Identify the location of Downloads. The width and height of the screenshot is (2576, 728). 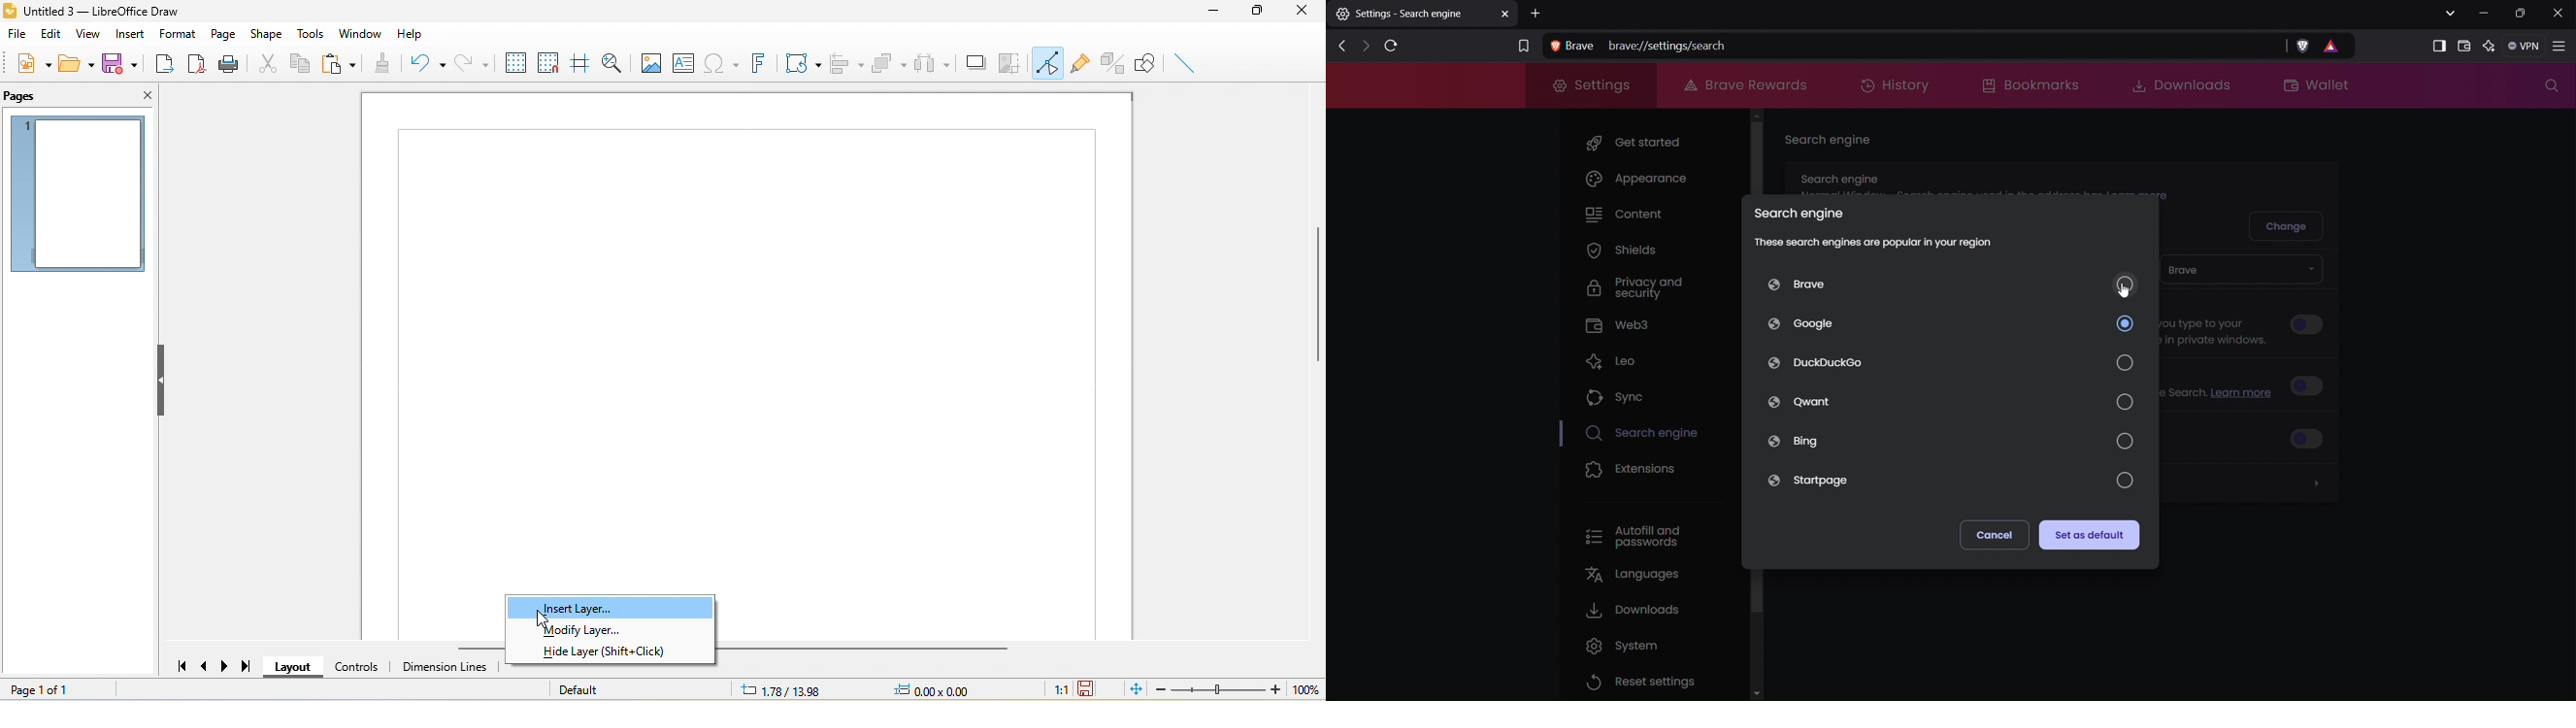
(1634, 610).